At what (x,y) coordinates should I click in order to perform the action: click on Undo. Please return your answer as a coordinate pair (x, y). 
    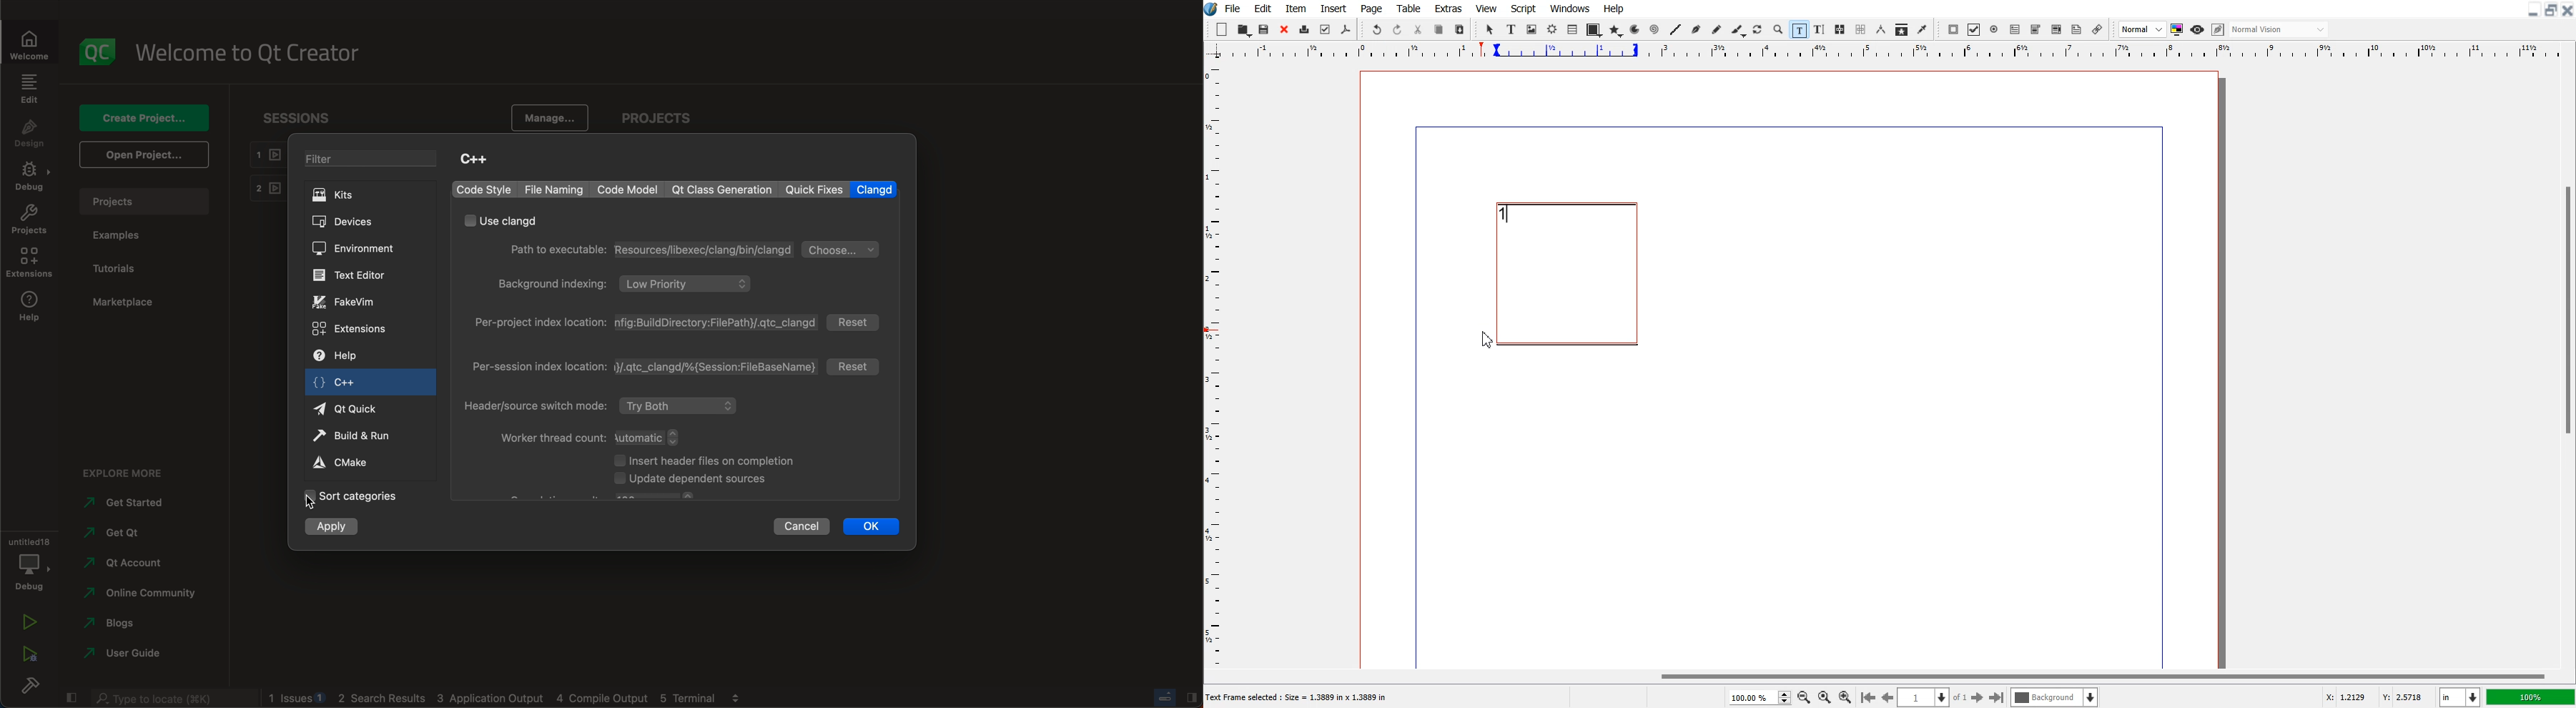
    Looking at the image, I should click on (1376, 30).